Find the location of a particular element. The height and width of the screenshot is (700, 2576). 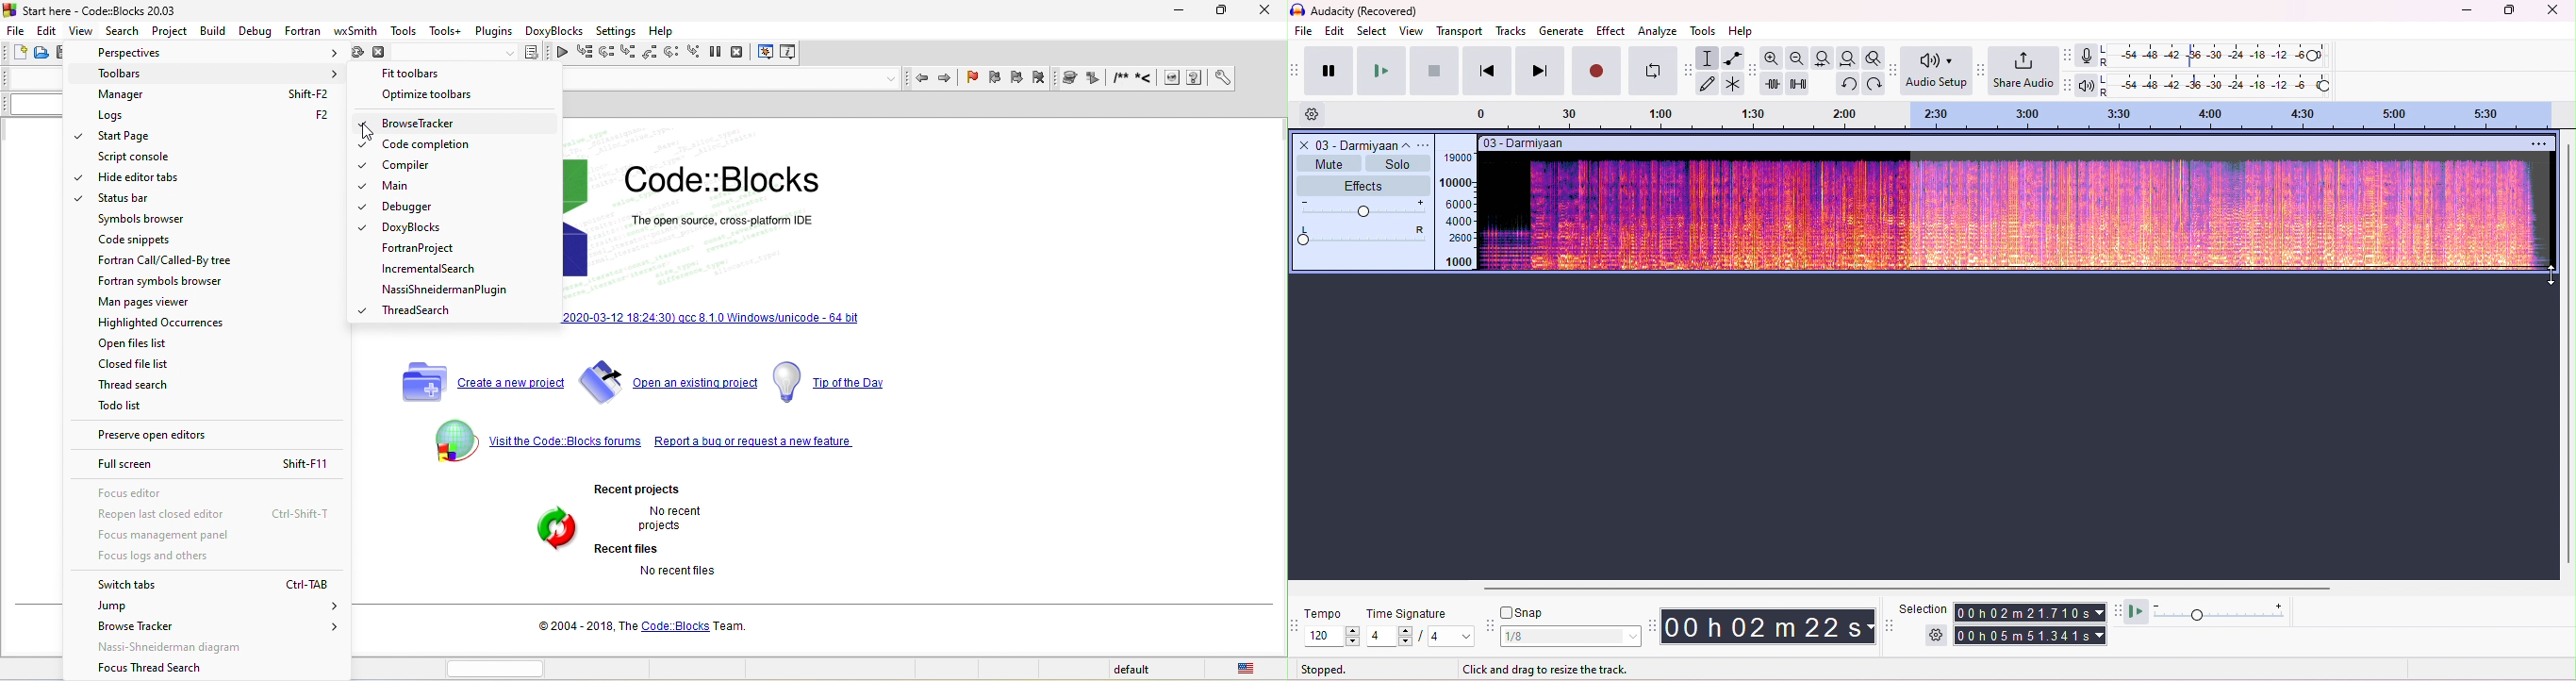

closed file list is located at coordinates (135, 366).